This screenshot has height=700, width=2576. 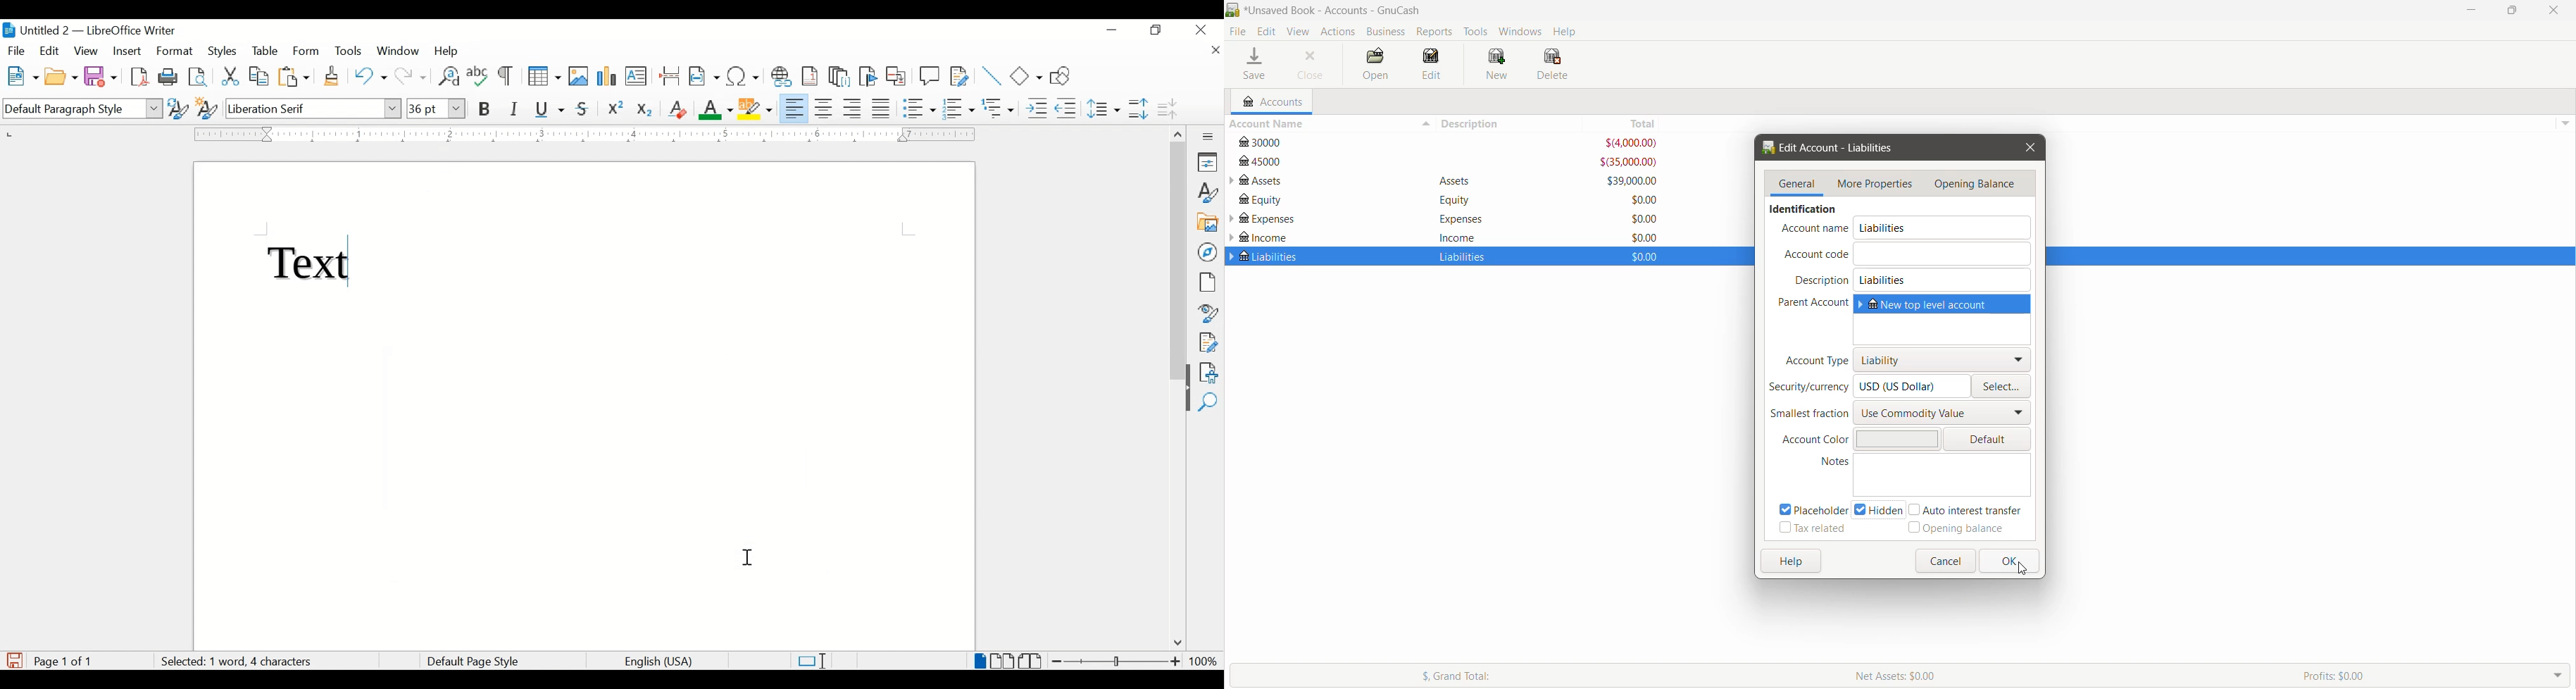 What do you see at coordinates (1037, 108) in the screenshot?
I see `increase indent` at bounding box center [1037, 108].